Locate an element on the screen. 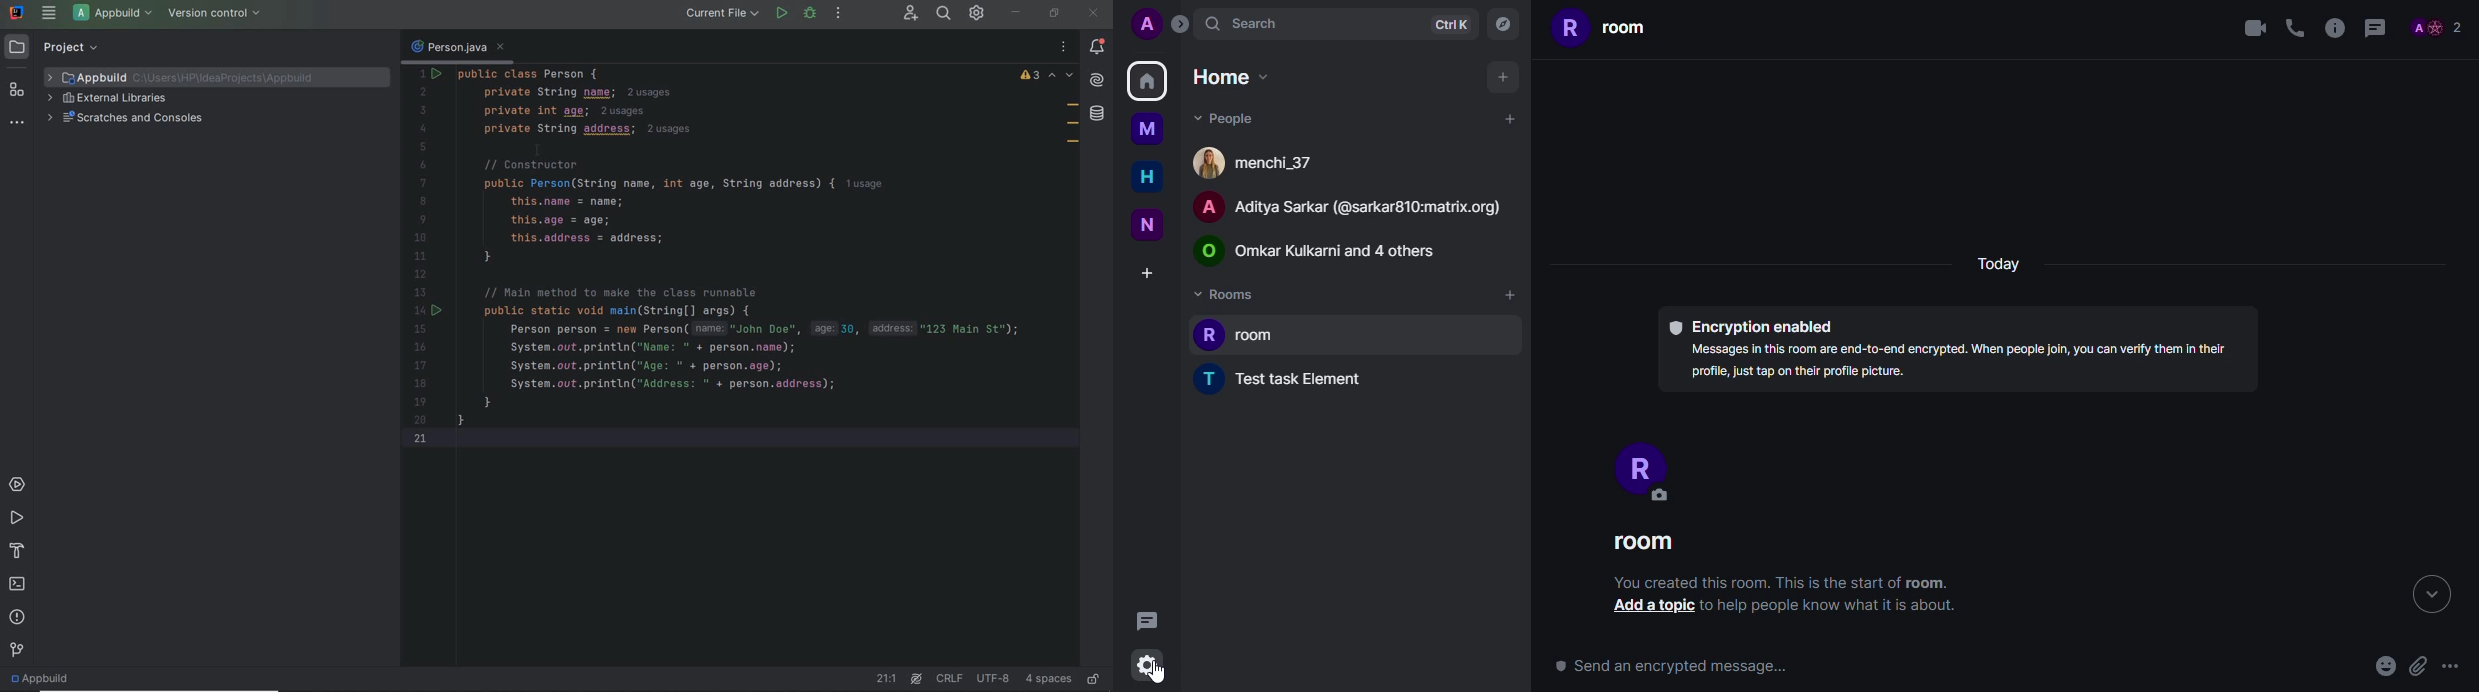 The image size is (2492, 700). search is located at coordinates (1249, 25).